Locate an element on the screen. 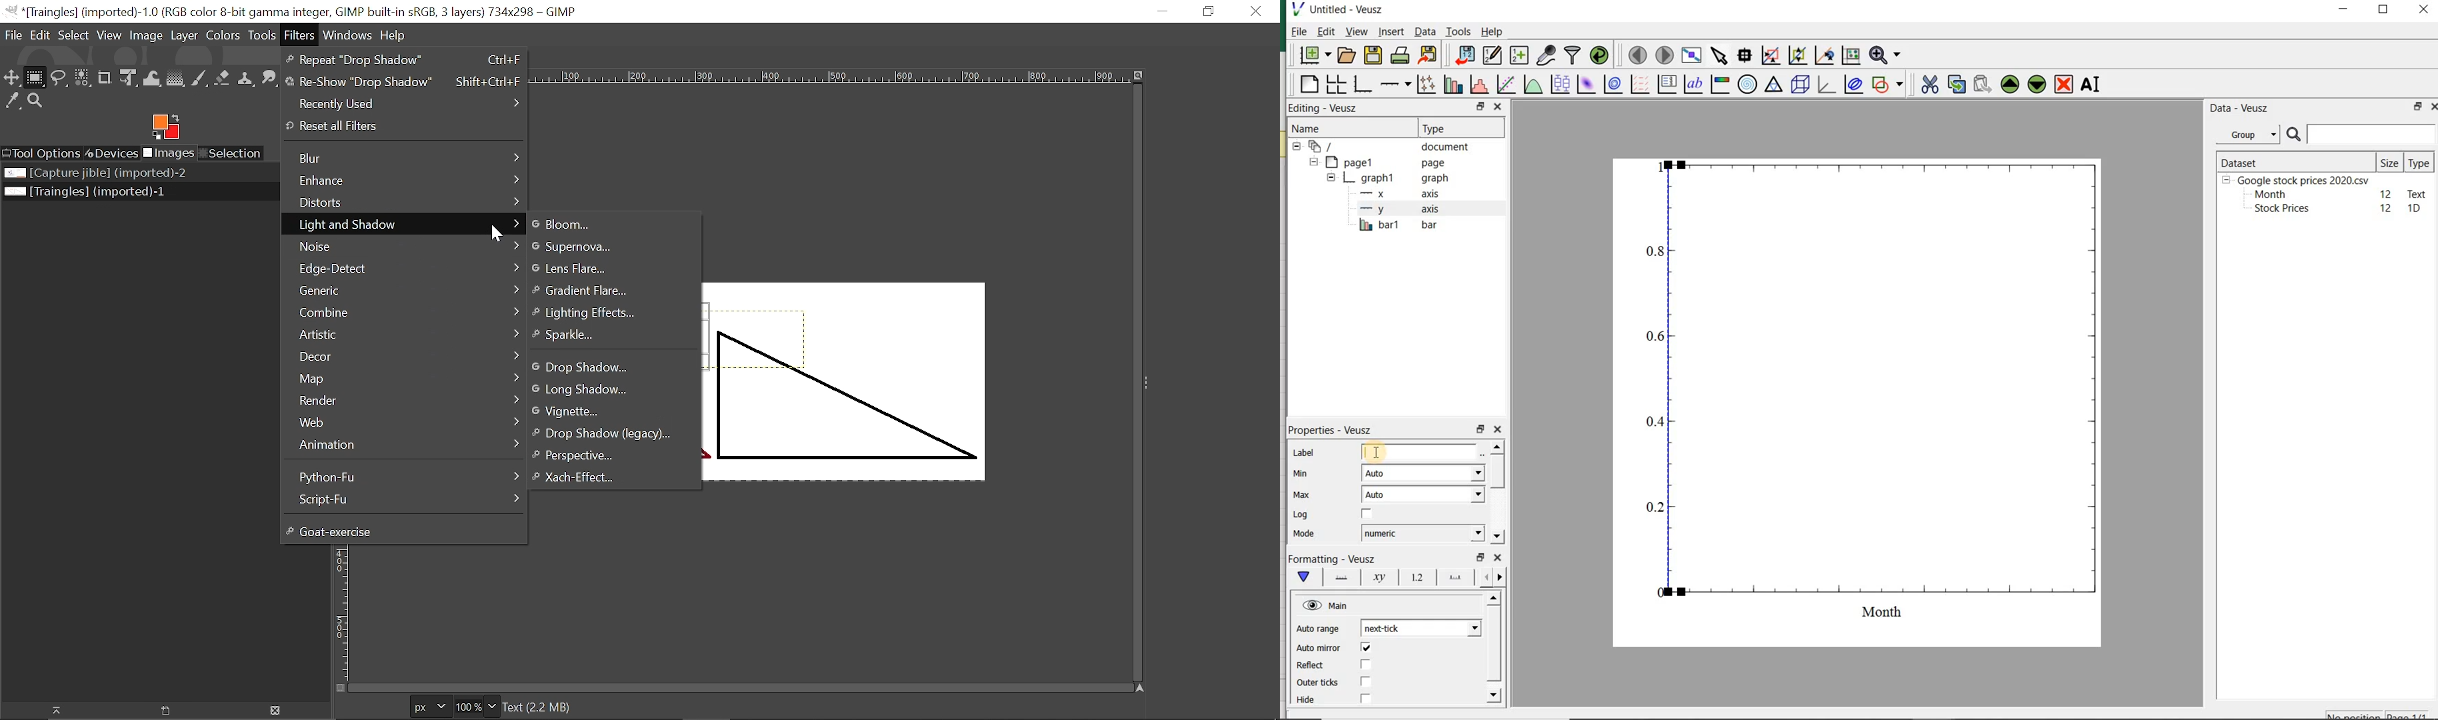 This screenshot has width=2464, height=728. cut the selected widget is located at coordinates (1931, 86).